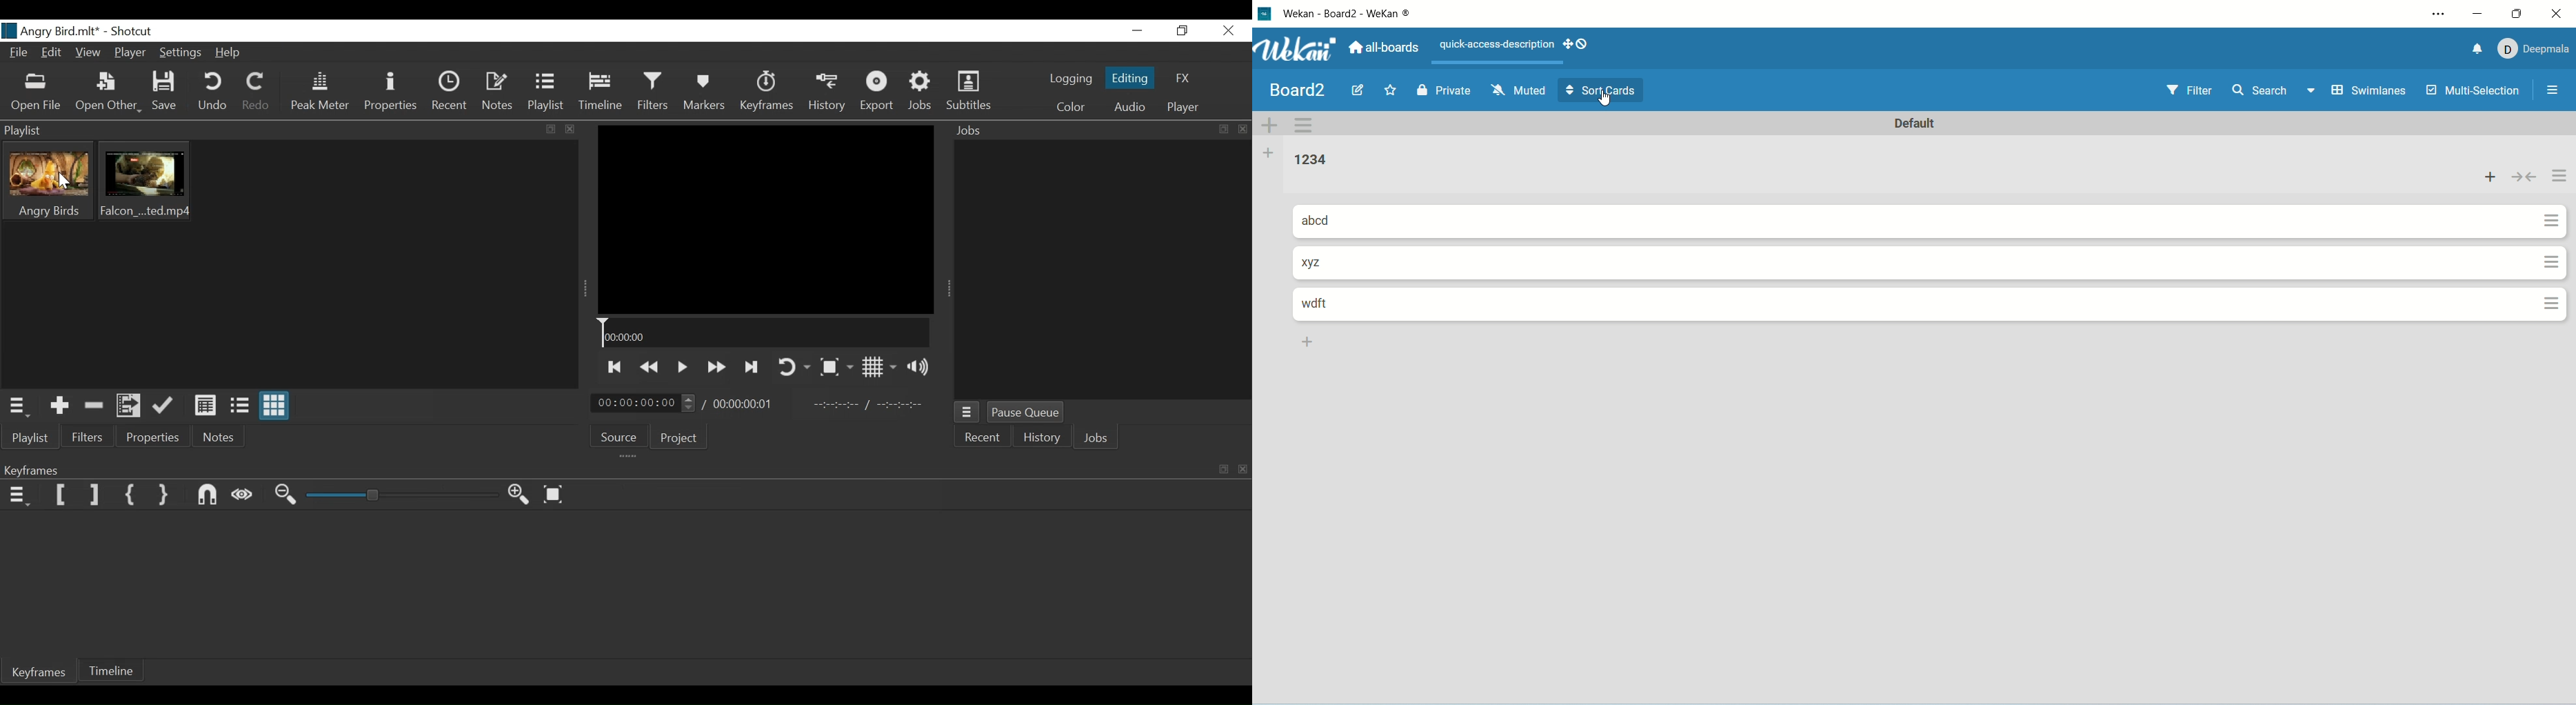  I want to click on add list, so click(1311, 344).